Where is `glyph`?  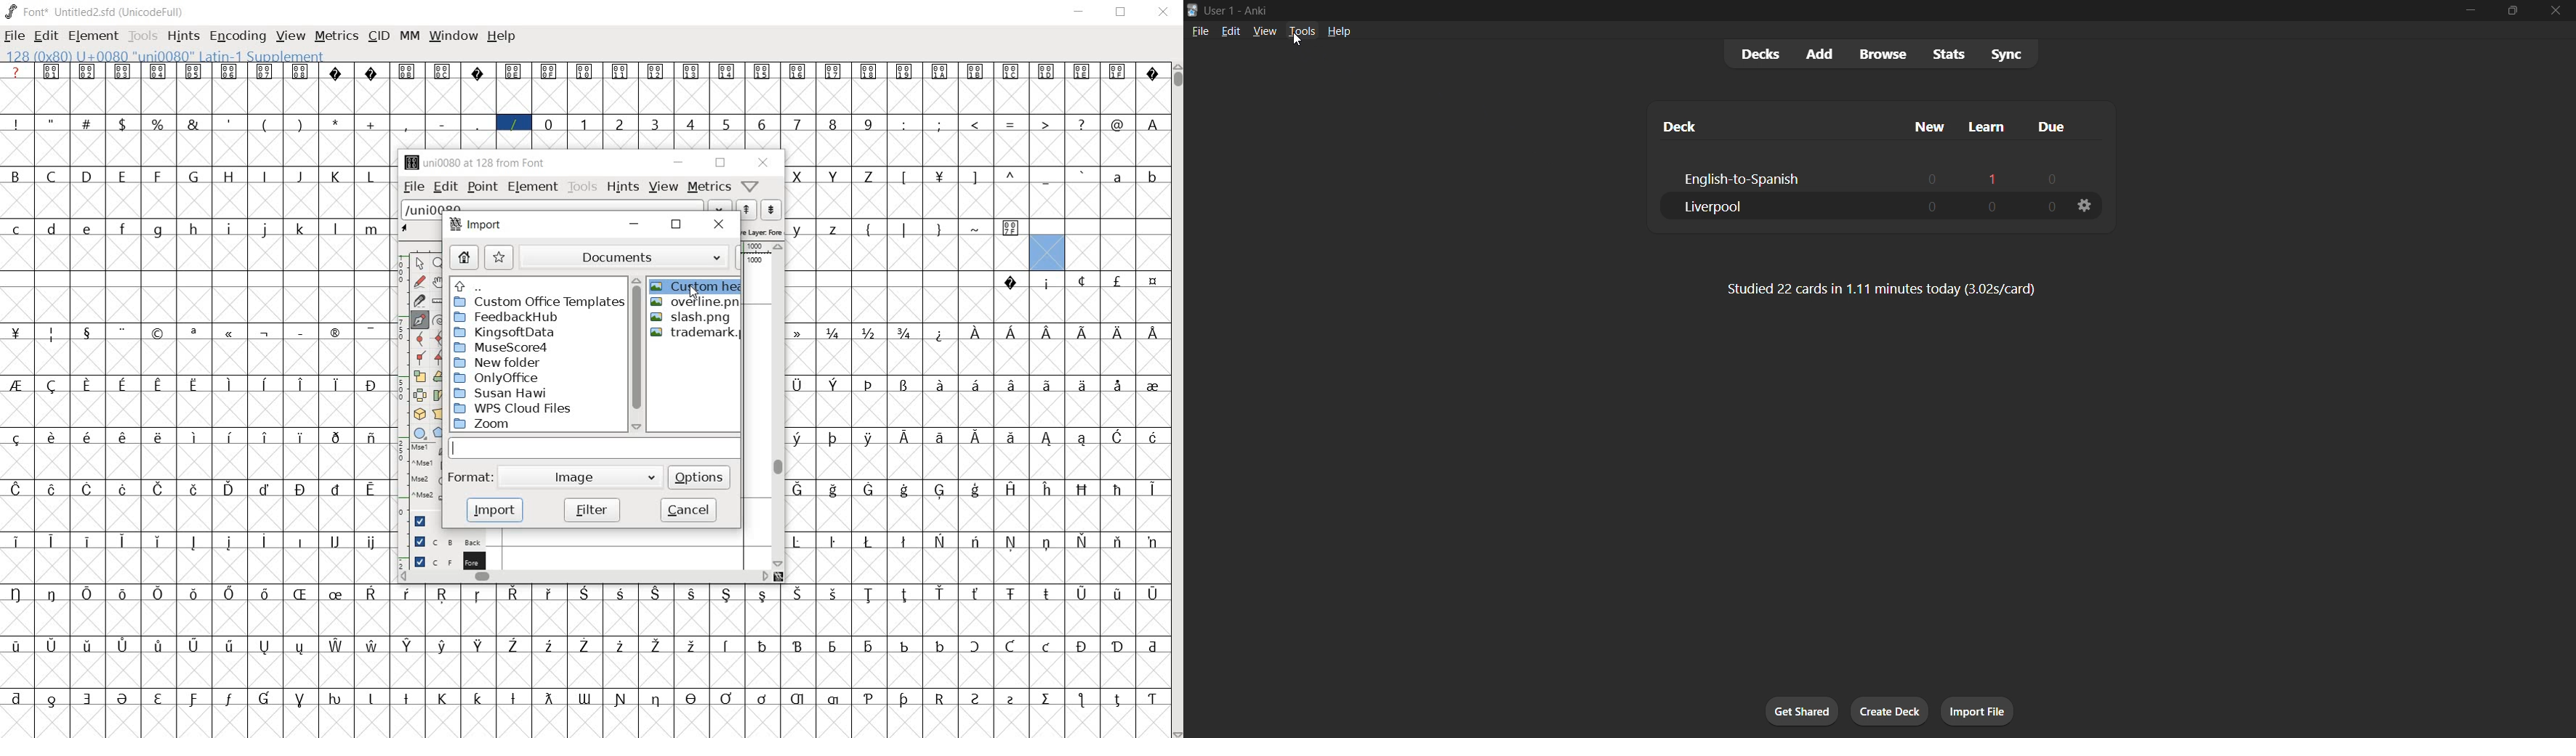 glyph is located at coordinates (230, 594).